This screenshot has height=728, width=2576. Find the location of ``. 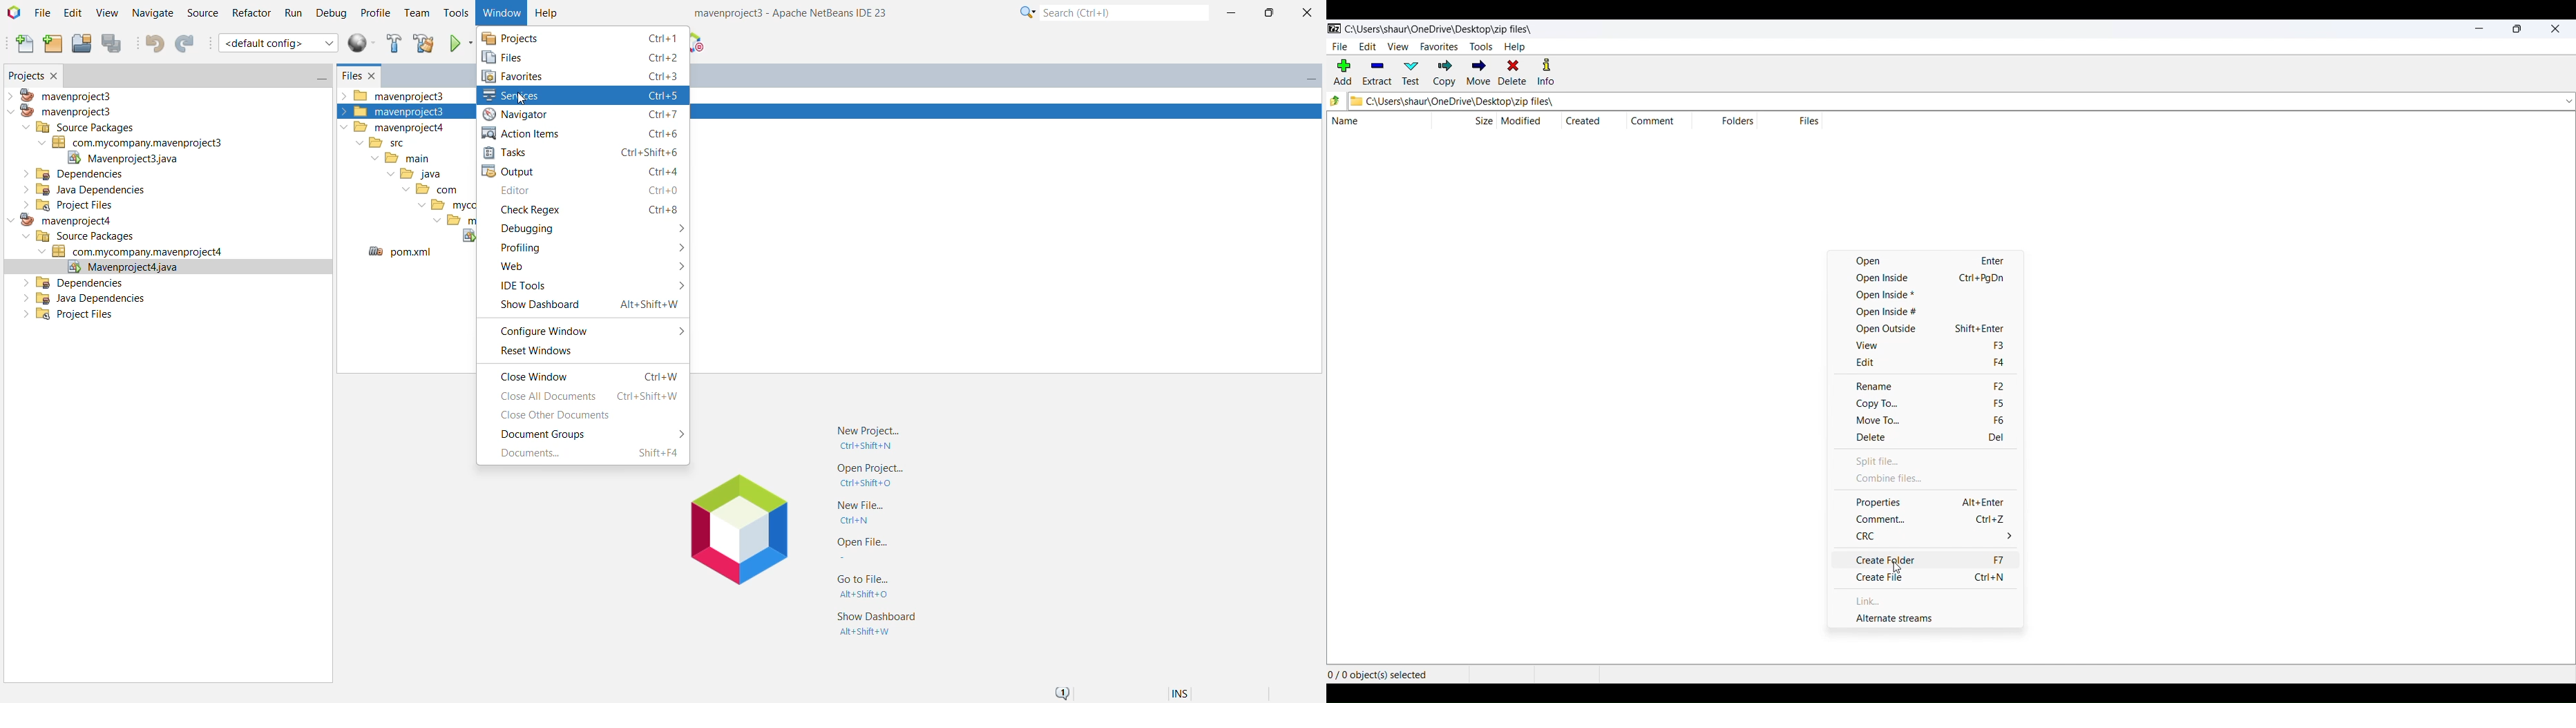

 is located at coordinates (364, 44).